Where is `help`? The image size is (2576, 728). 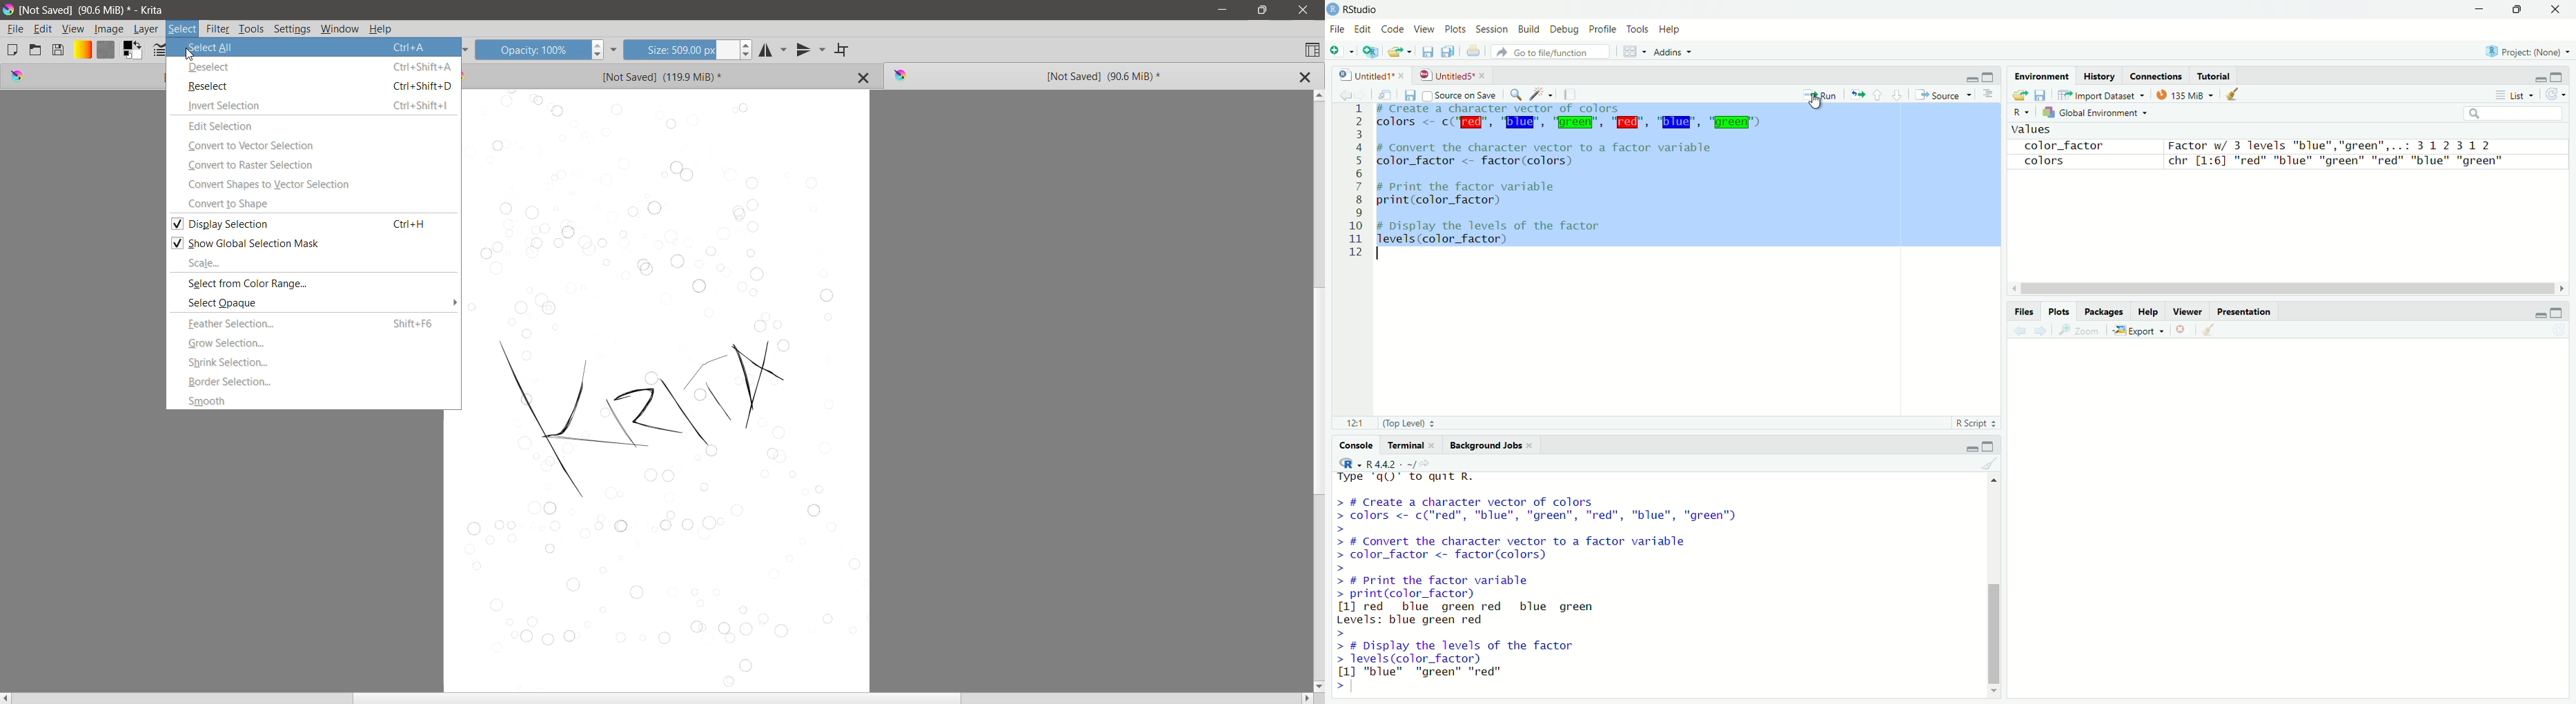 help is located at coordinates (1672, 29).